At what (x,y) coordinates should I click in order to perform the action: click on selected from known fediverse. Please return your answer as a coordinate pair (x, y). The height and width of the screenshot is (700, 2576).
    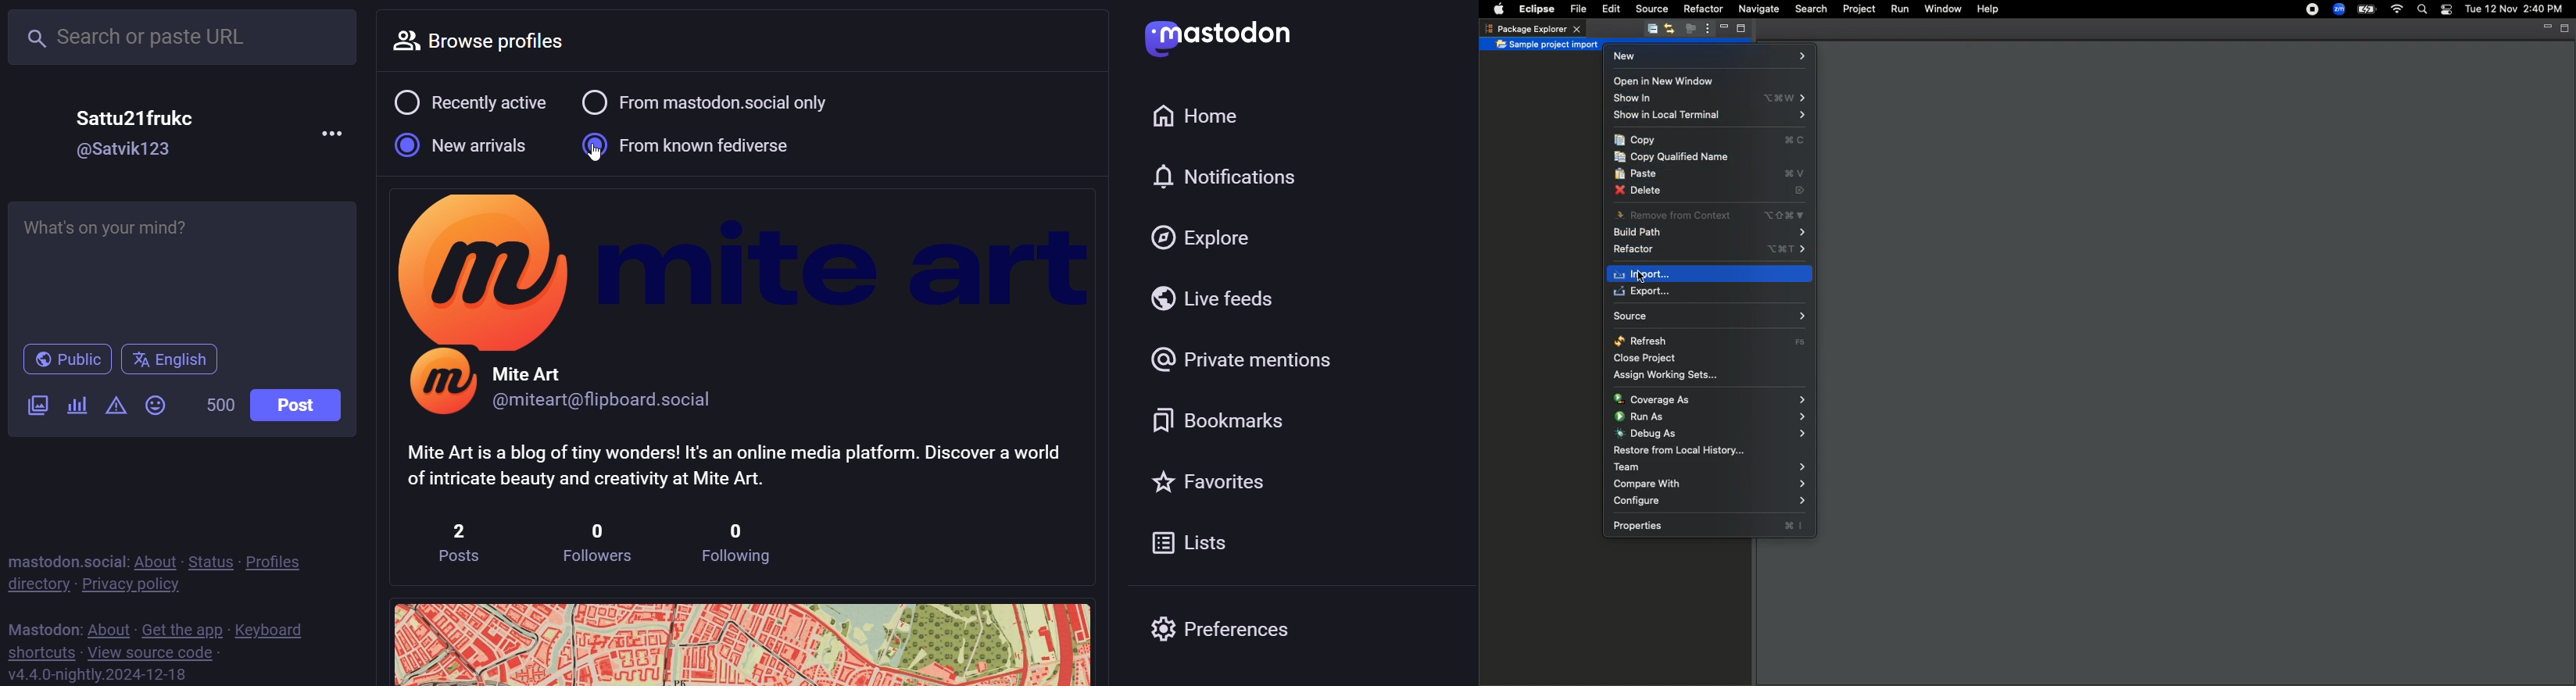
    Looking at the image, I should click on (696, 142).